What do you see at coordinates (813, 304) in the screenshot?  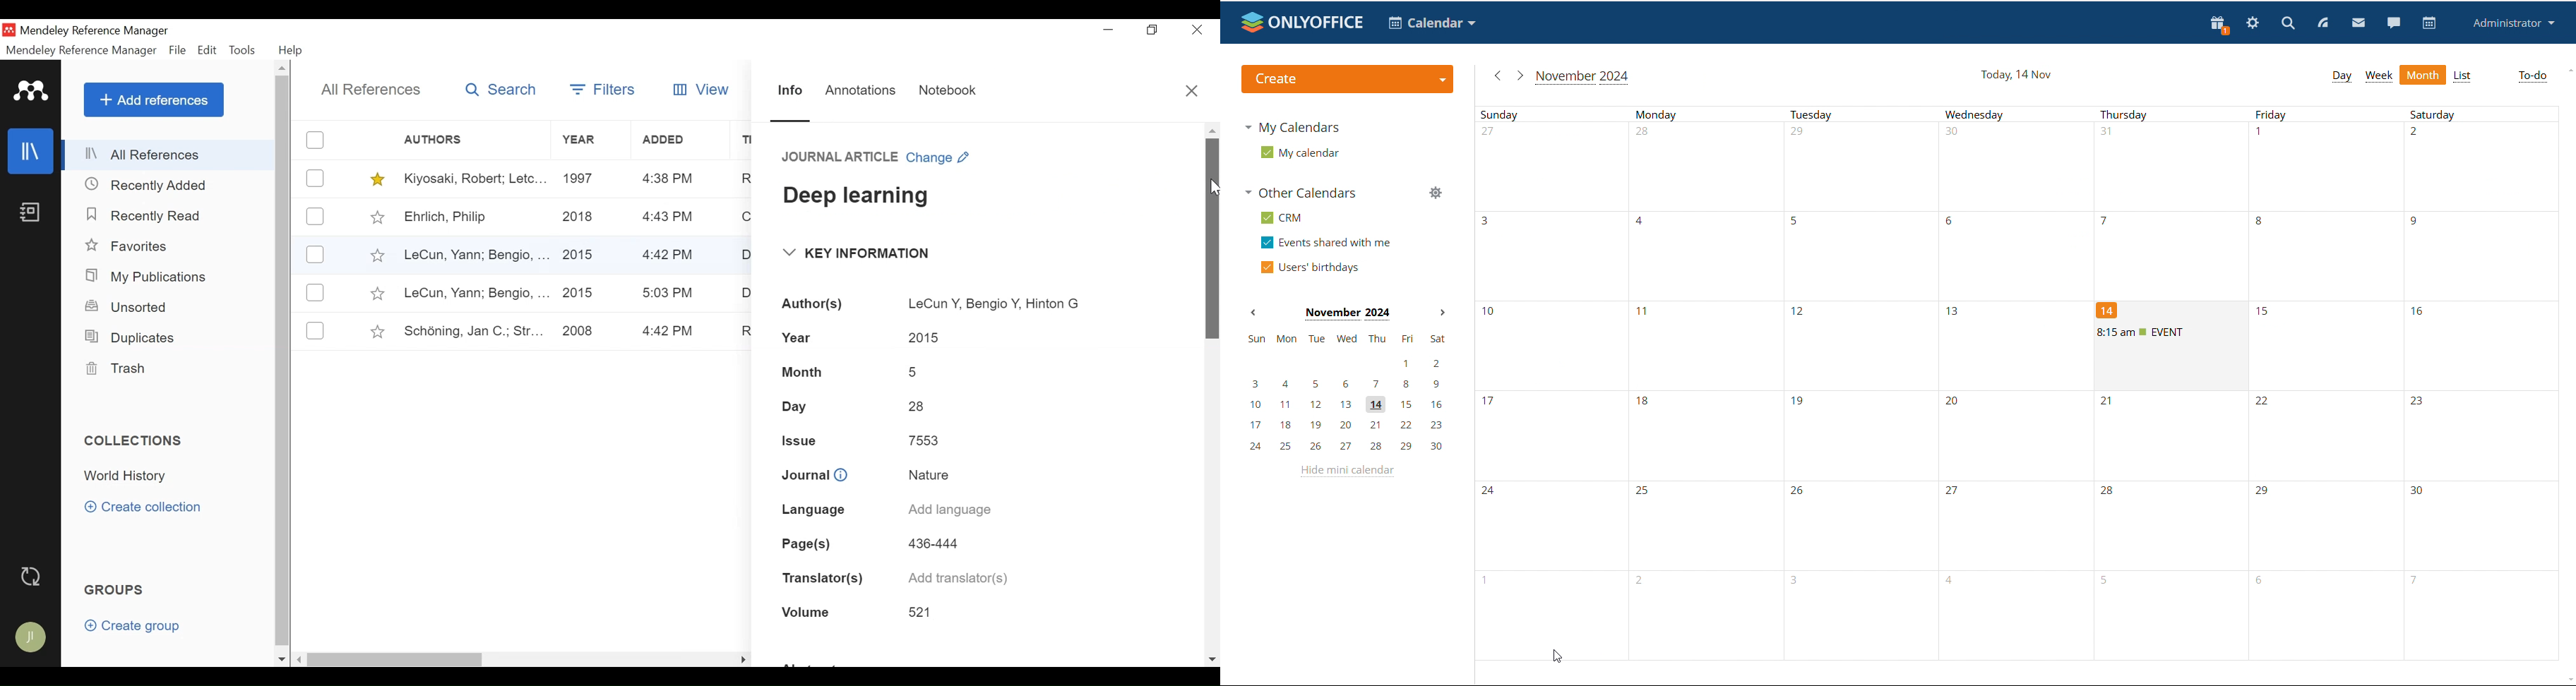 I see `Author(s)` at bounding box center [813, 304].